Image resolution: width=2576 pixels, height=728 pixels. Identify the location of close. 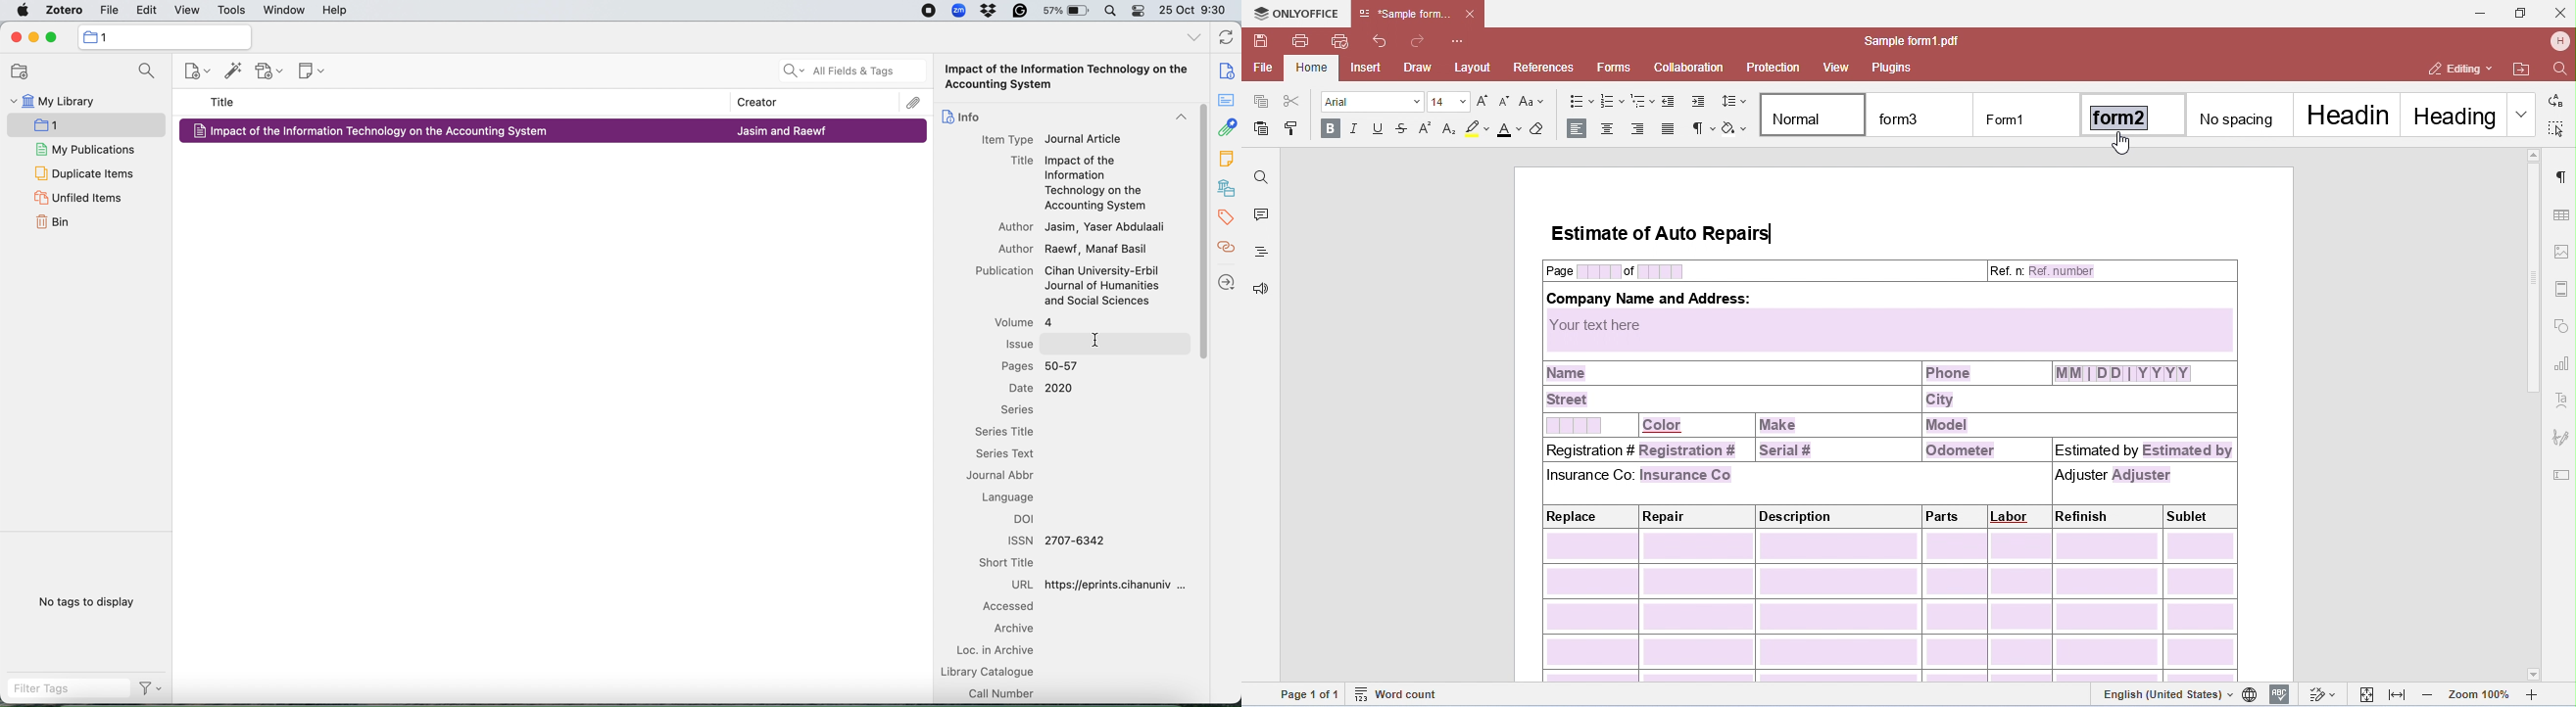
(13, 38).